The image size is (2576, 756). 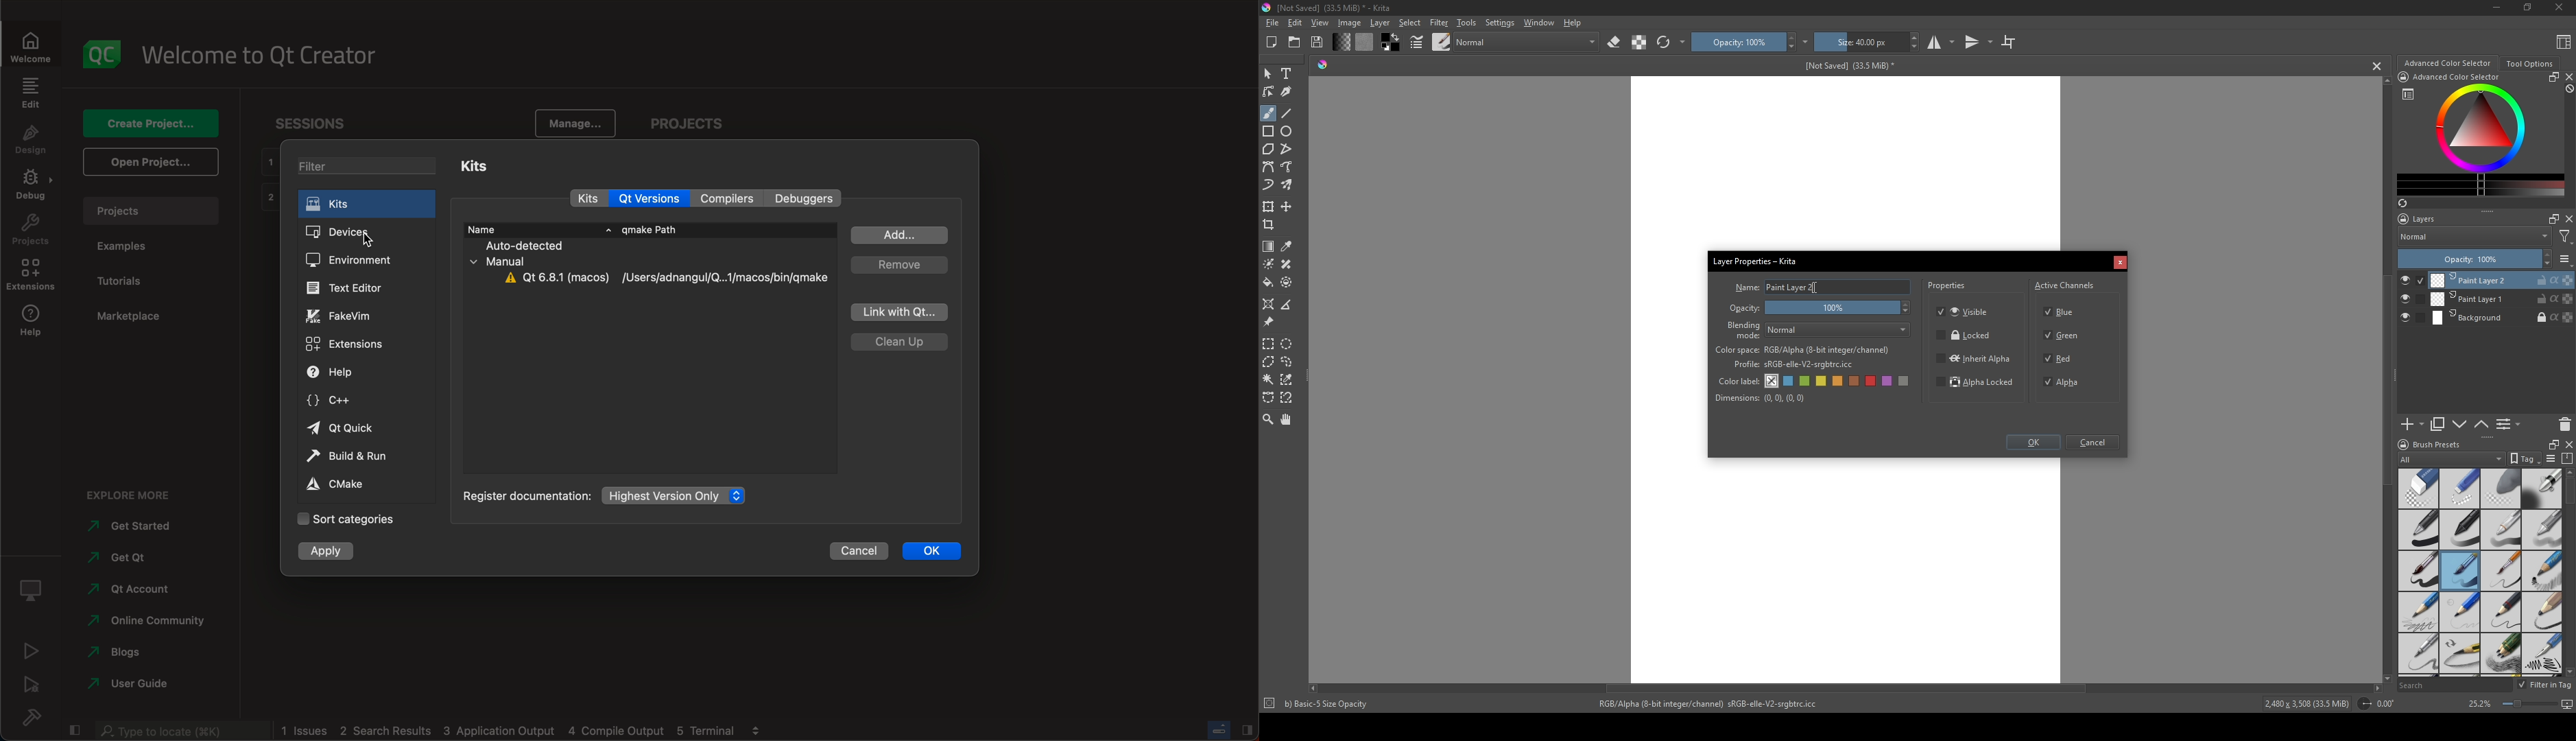 I want to click on calligraphy pen, so click(x=2542, y=655).